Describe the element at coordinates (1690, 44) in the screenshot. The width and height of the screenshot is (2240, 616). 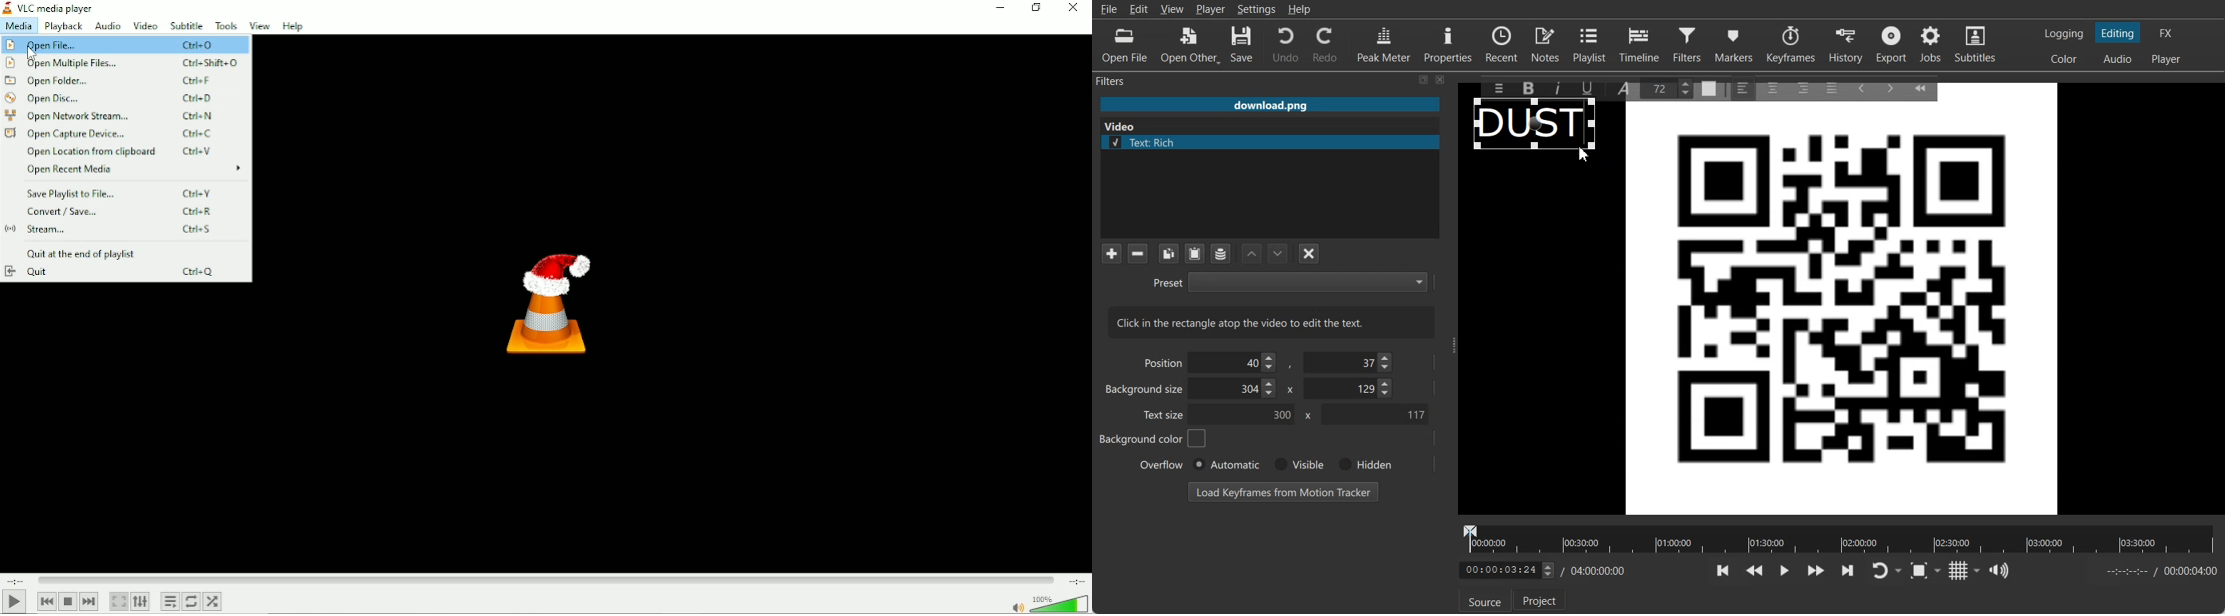
I see `Filters` at that location.